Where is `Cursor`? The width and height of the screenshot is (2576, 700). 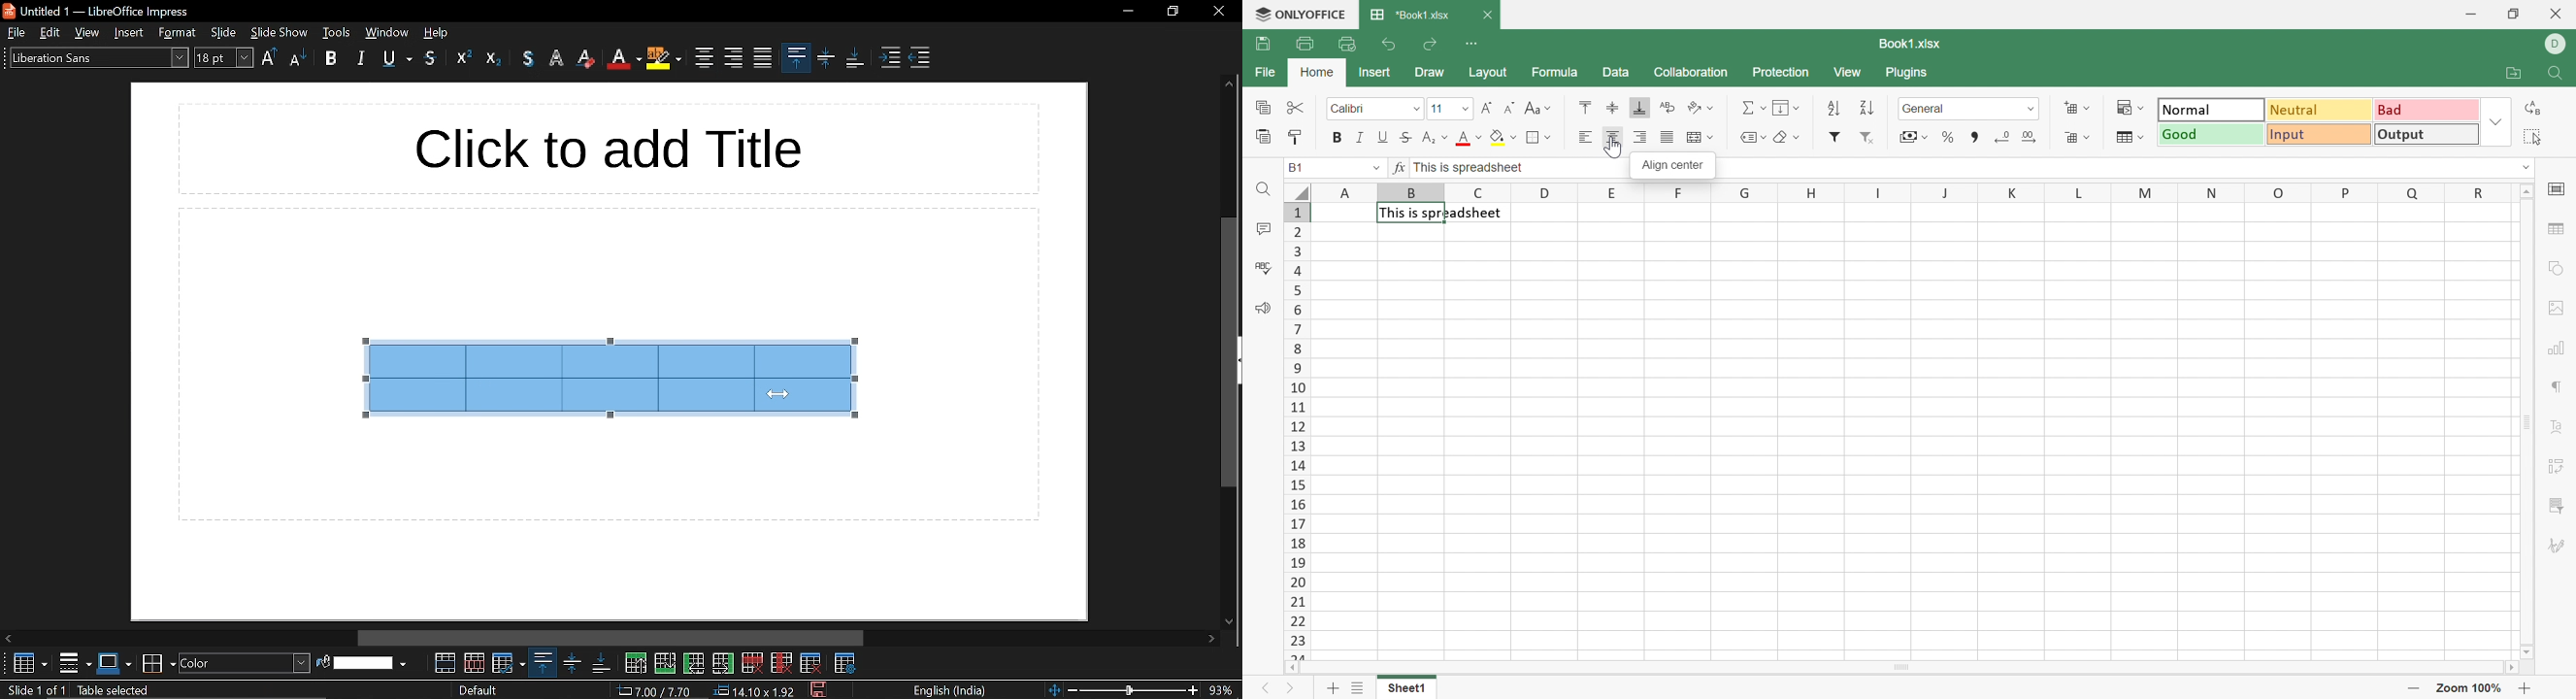
Cursor is located at coordinates (1614, 146).